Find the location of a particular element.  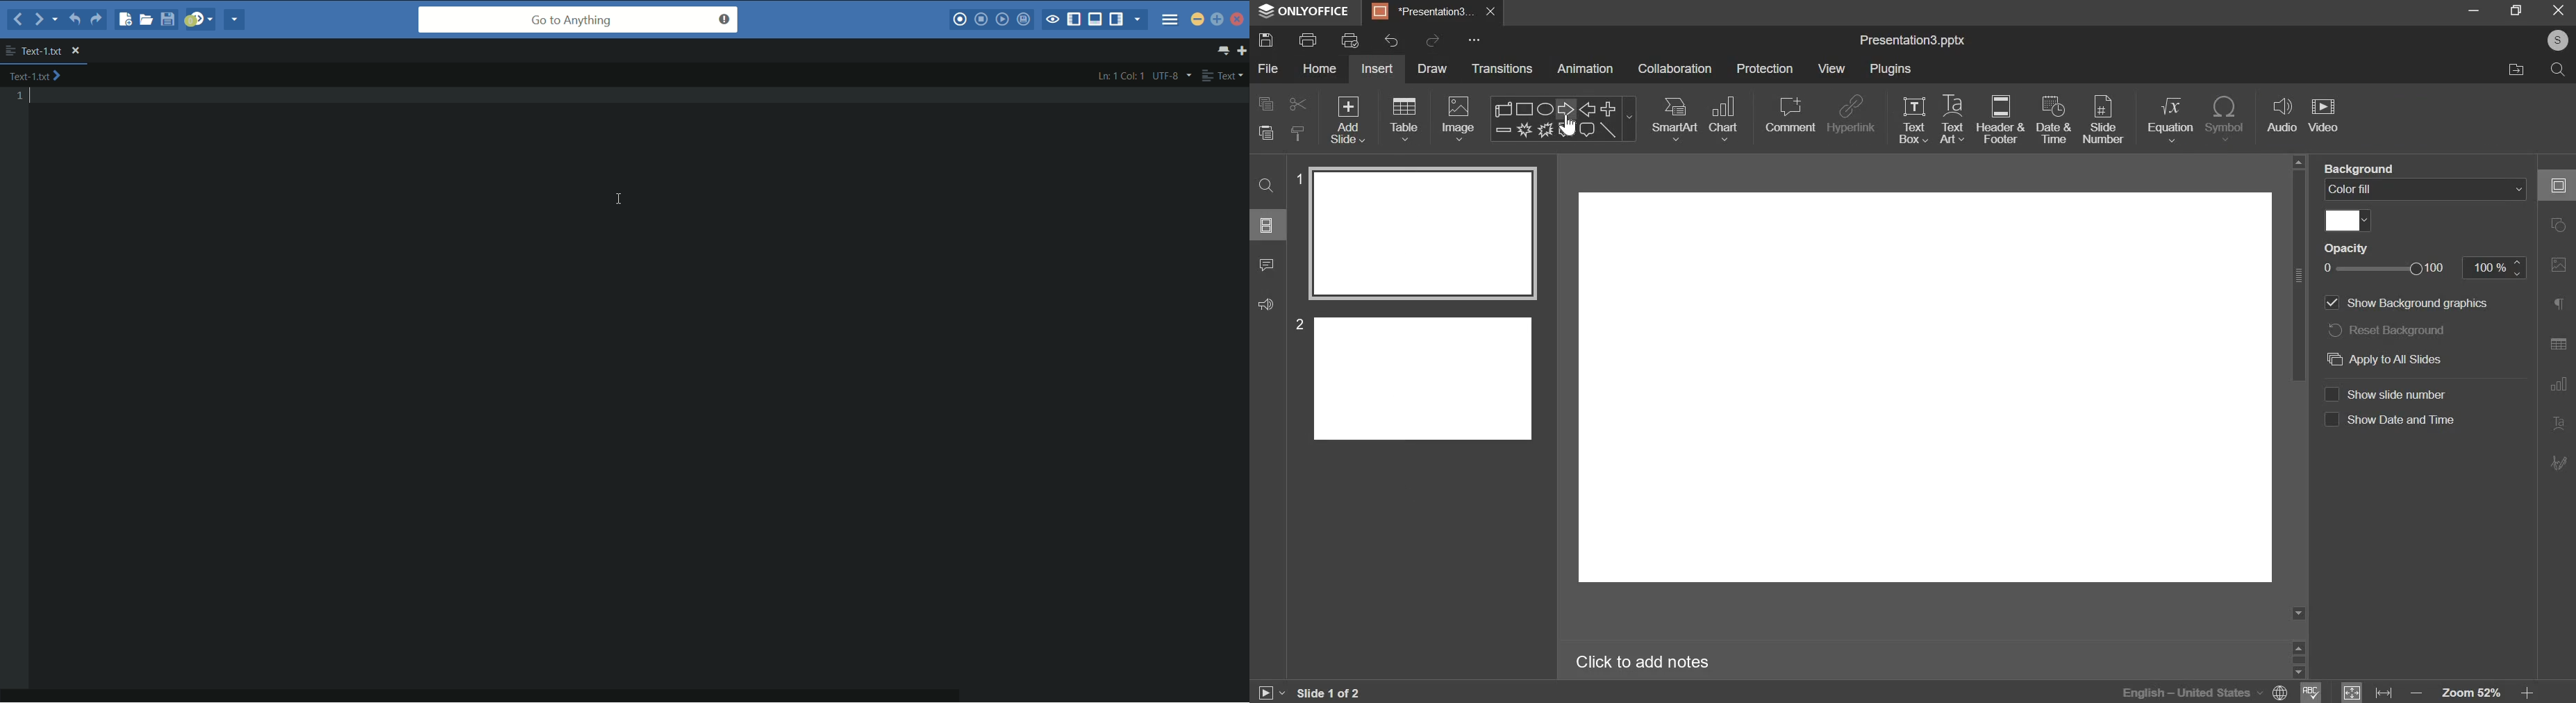

fit to slide is located at coordinates (2352, 693).